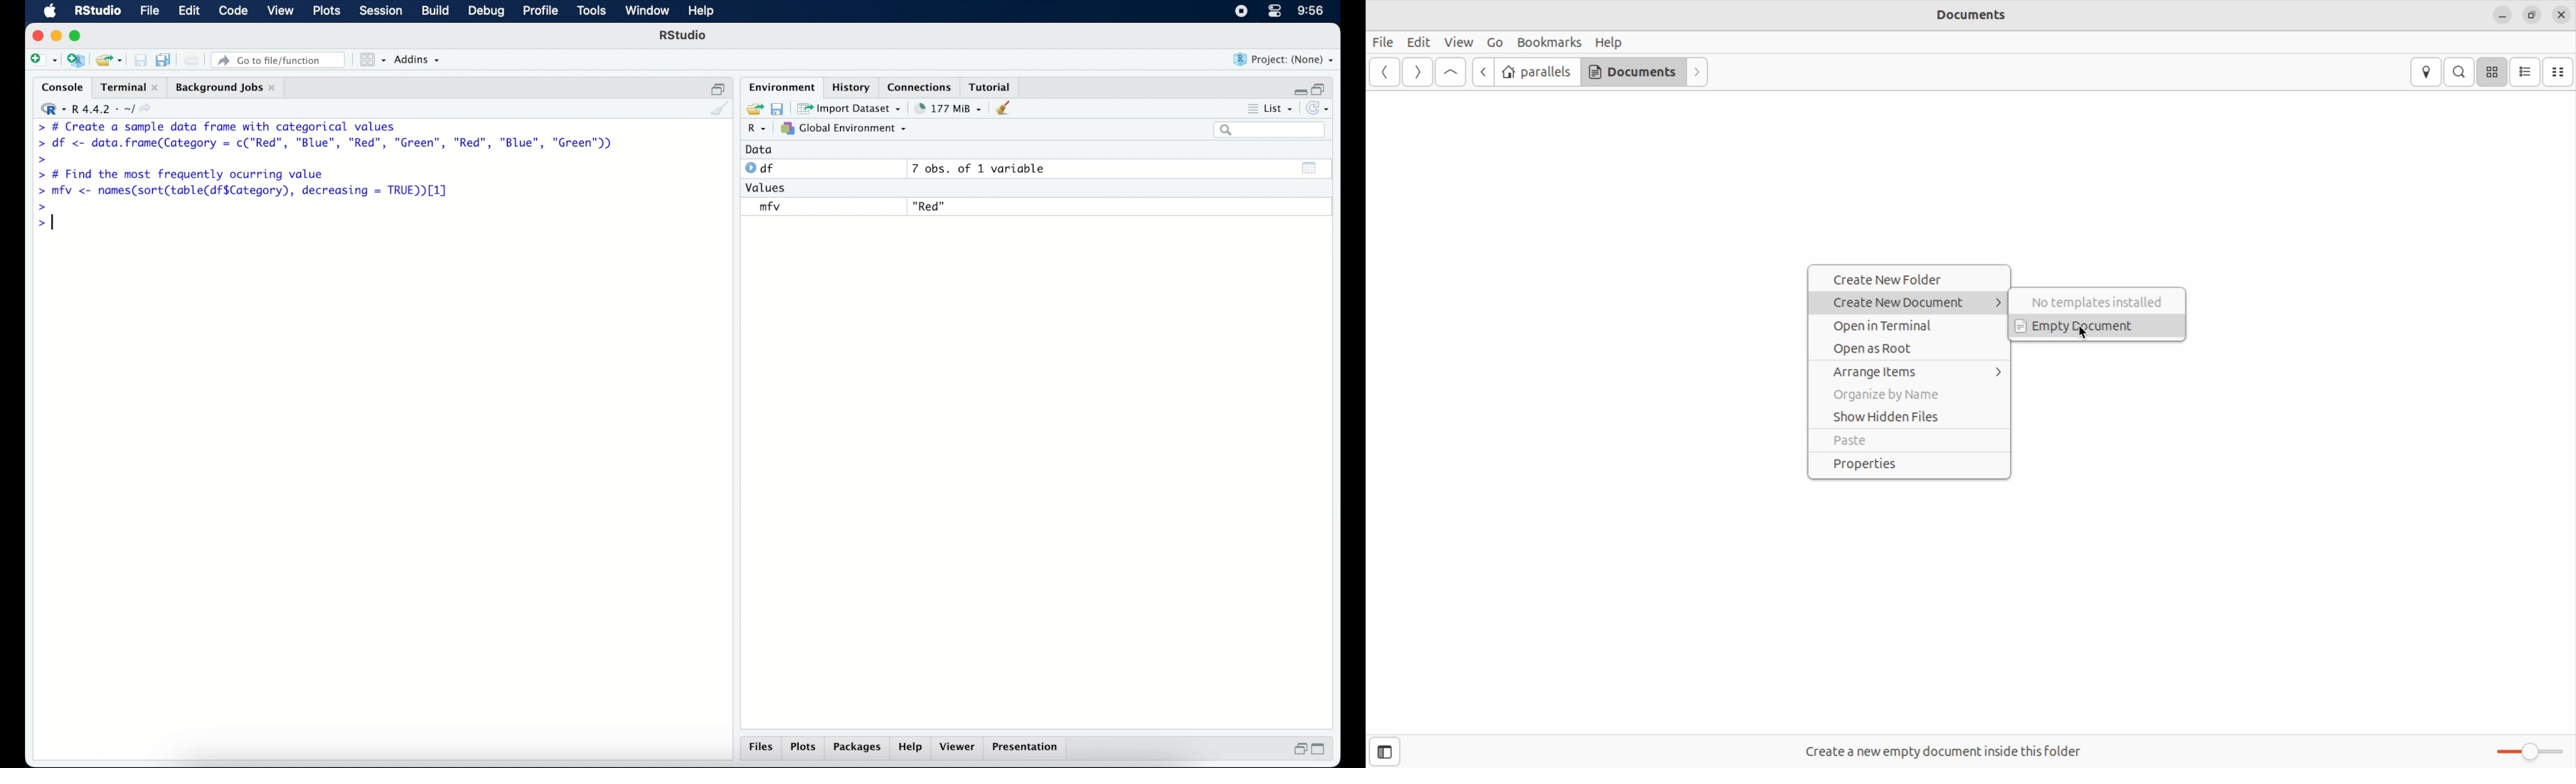  I want to click on 142 MB, so click(949, 107).